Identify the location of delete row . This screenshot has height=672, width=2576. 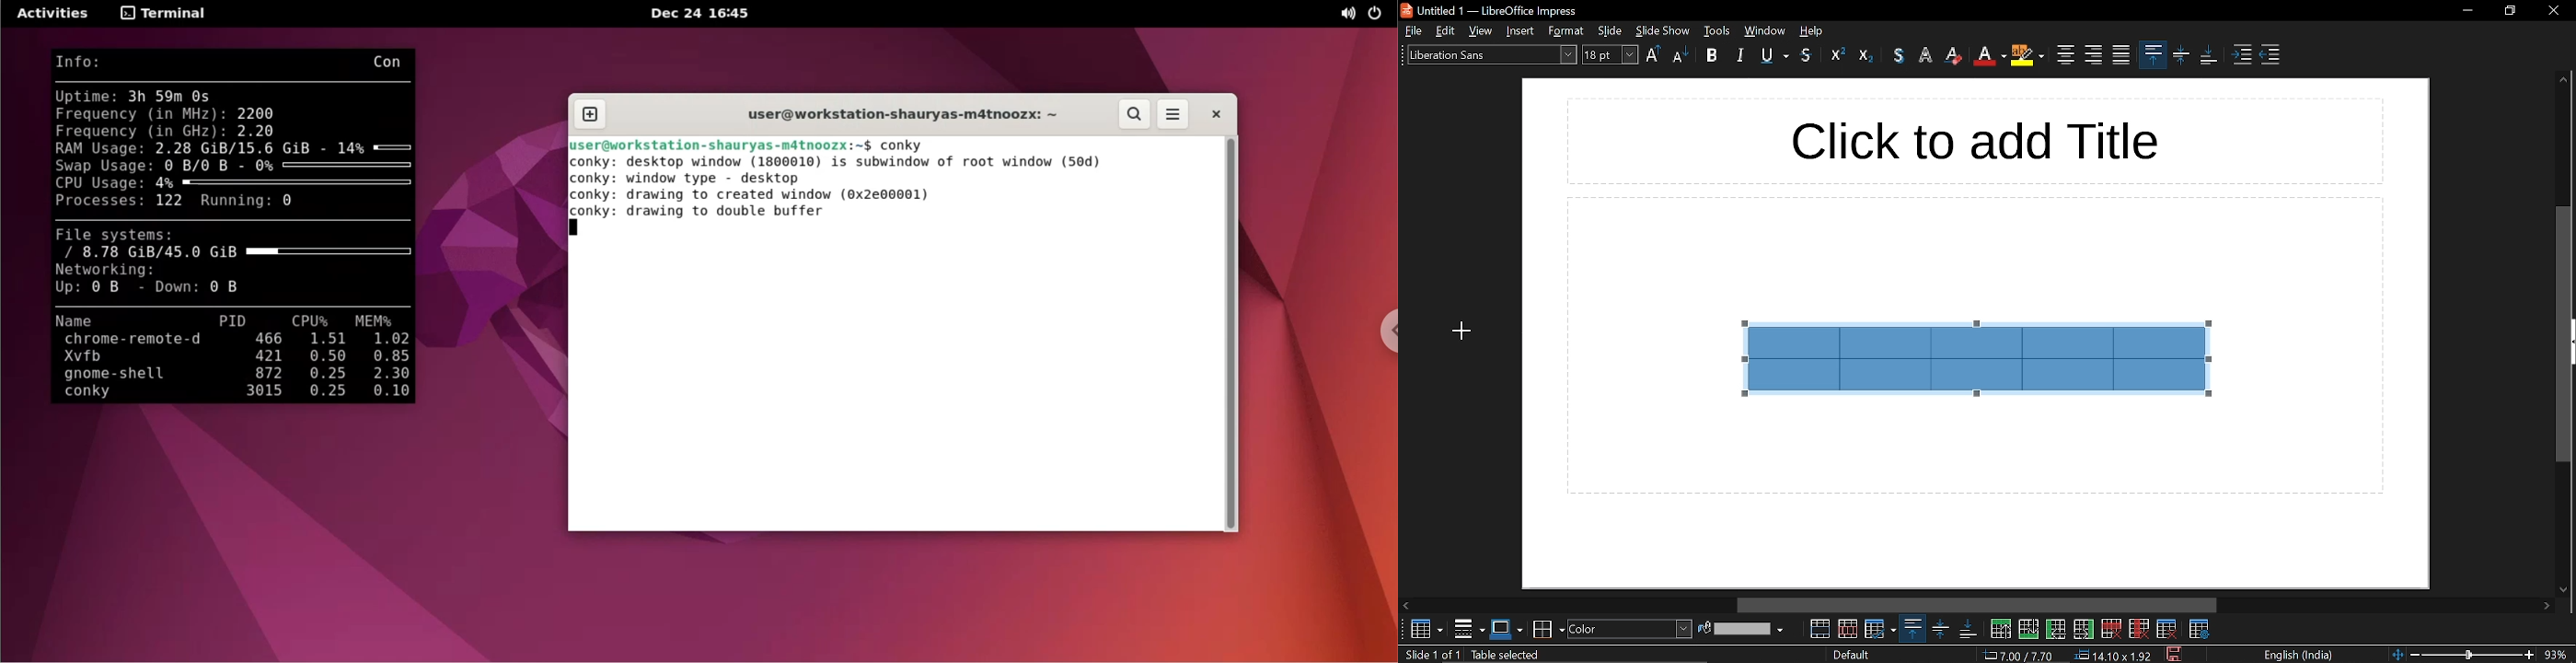
(2110, 628).